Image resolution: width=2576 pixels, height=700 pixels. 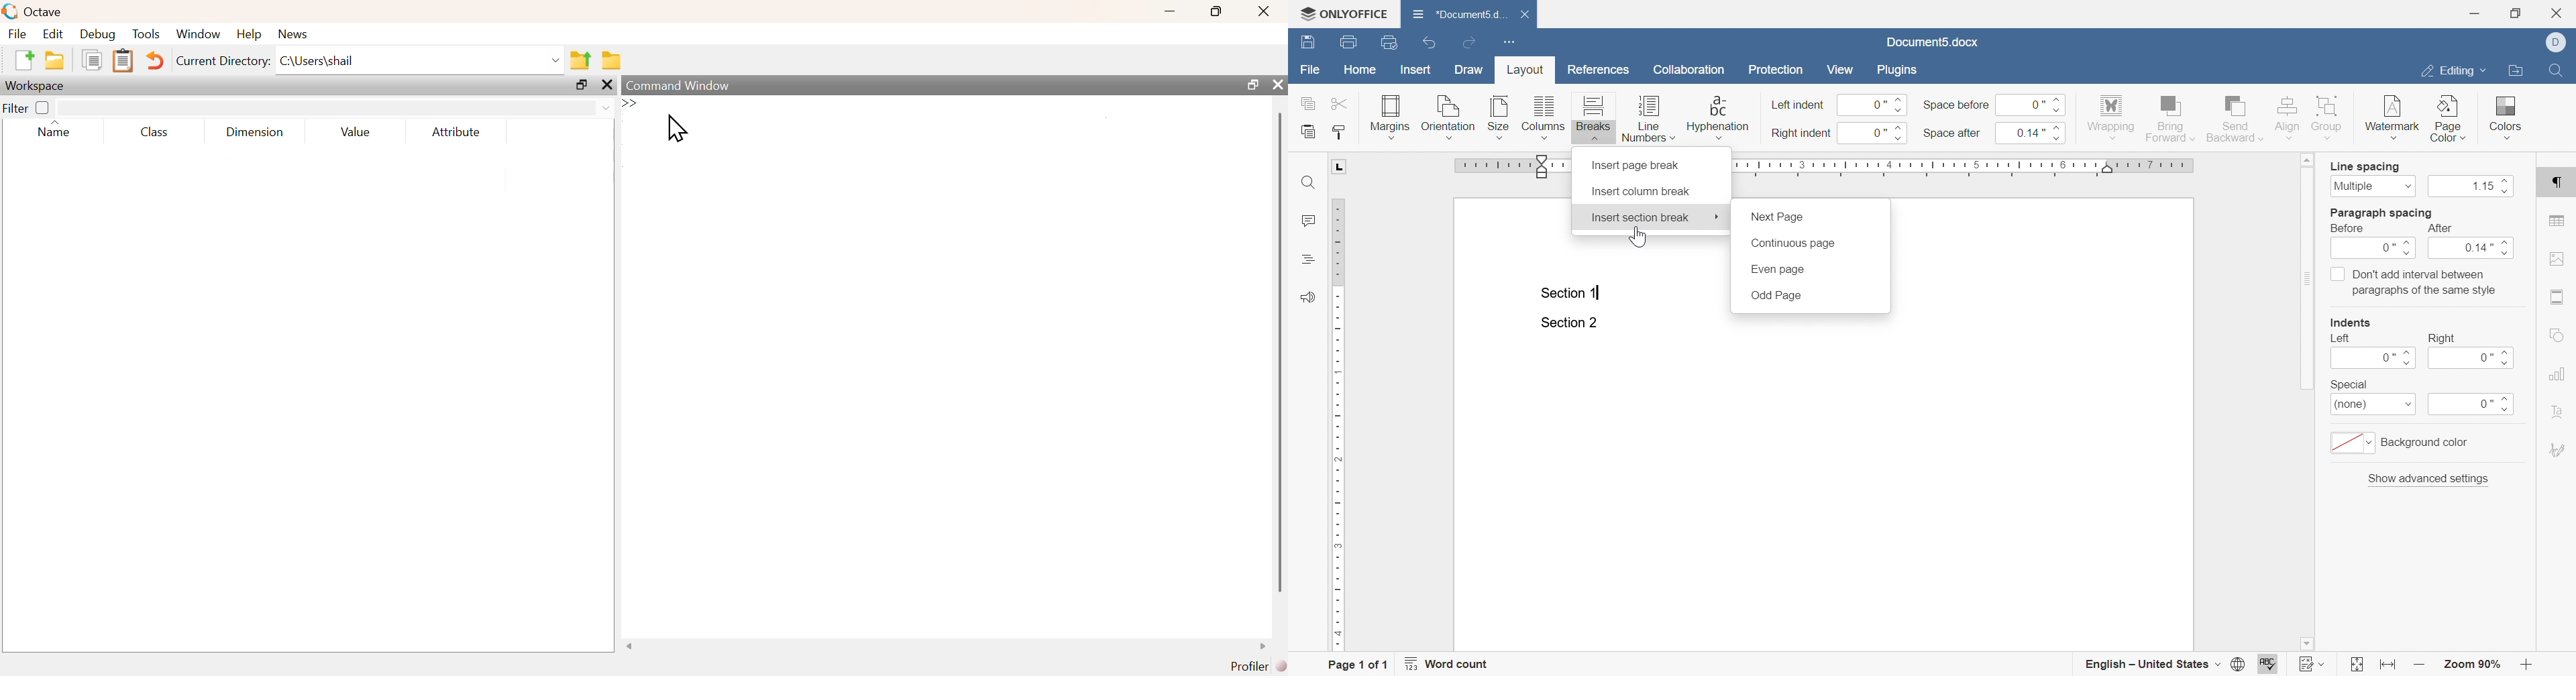 I want to click on signature settings, so click(x=2557, y=450).